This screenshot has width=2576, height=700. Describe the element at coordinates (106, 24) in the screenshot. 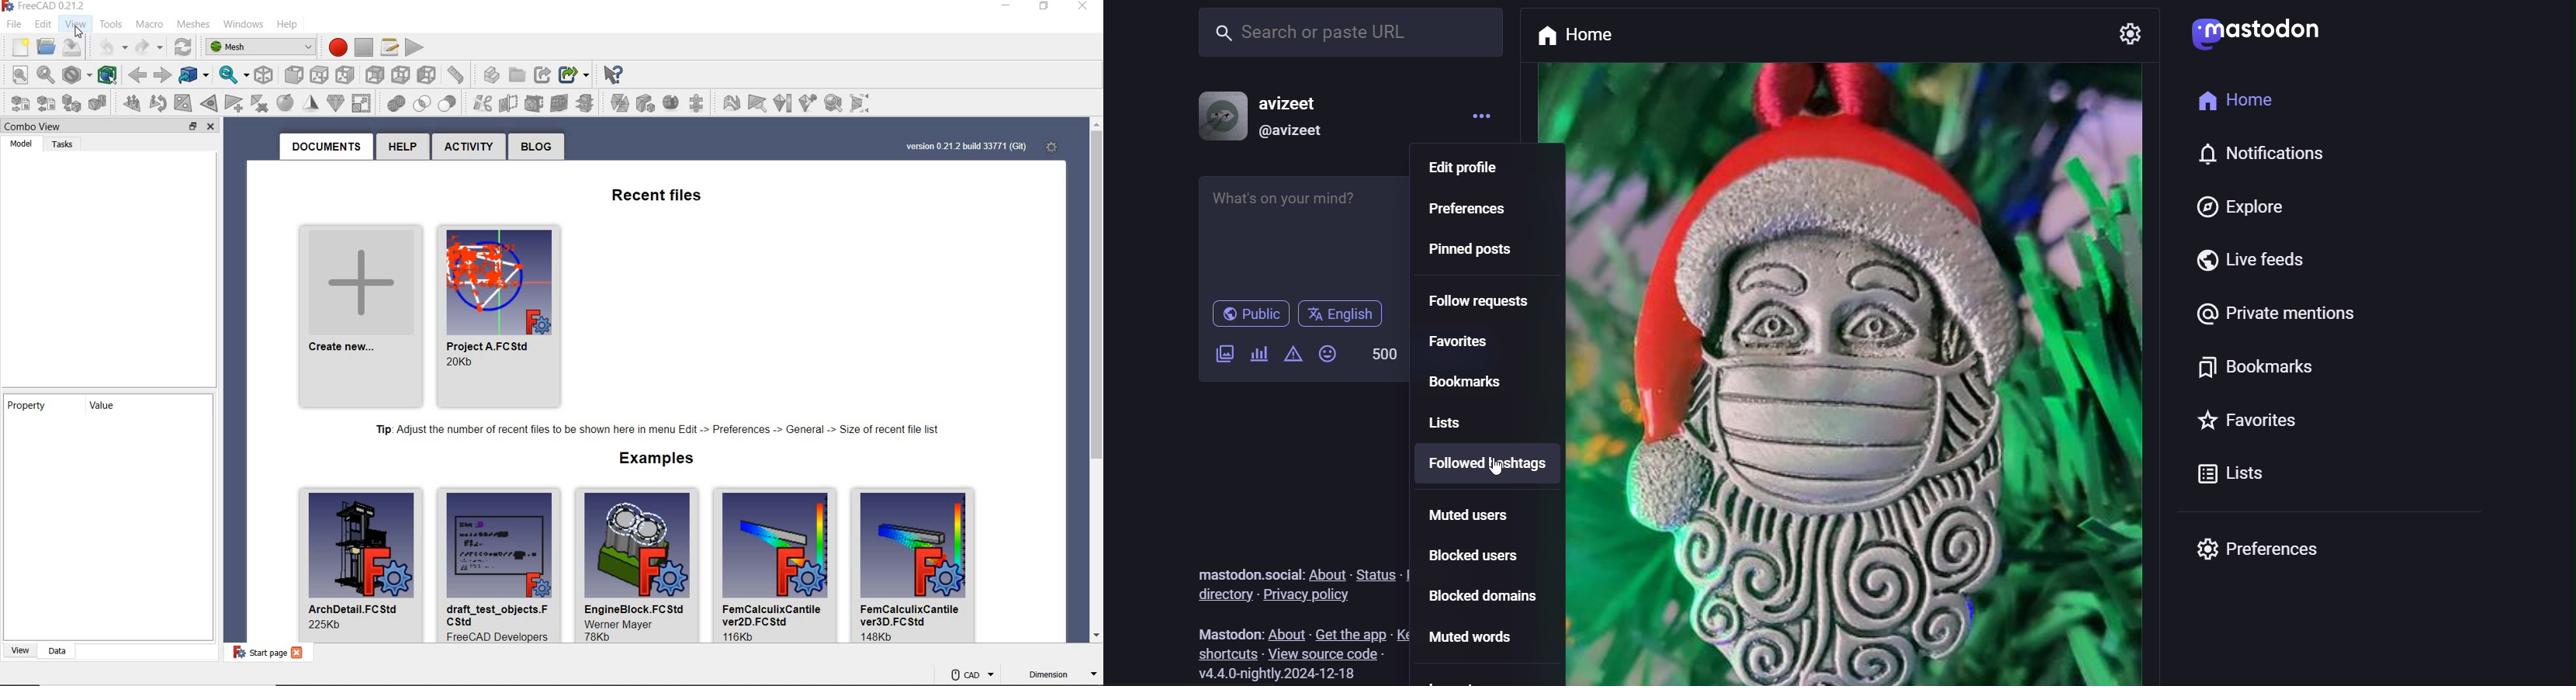

I see `tools` at that location.